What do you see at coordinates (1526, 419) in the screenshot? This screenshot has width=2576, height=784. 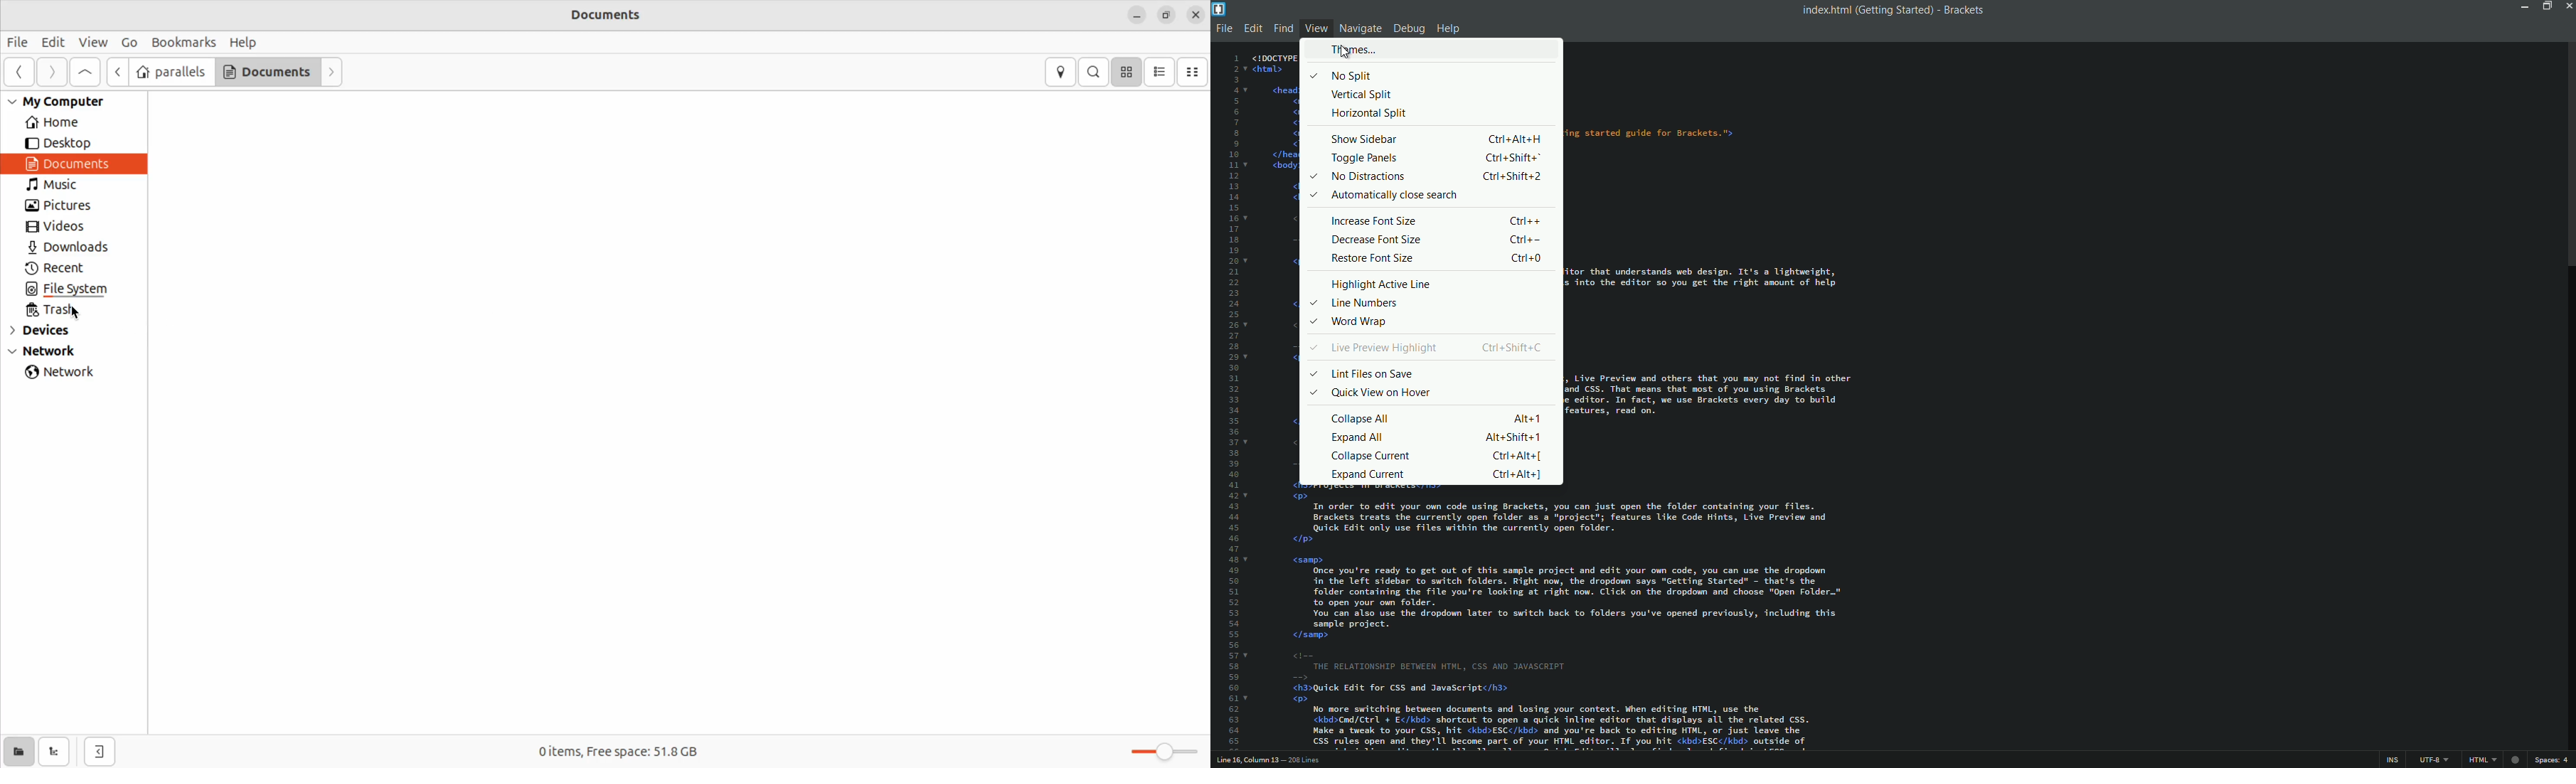 I see `keyboard shortcut` at bounding box center [1526, 419].